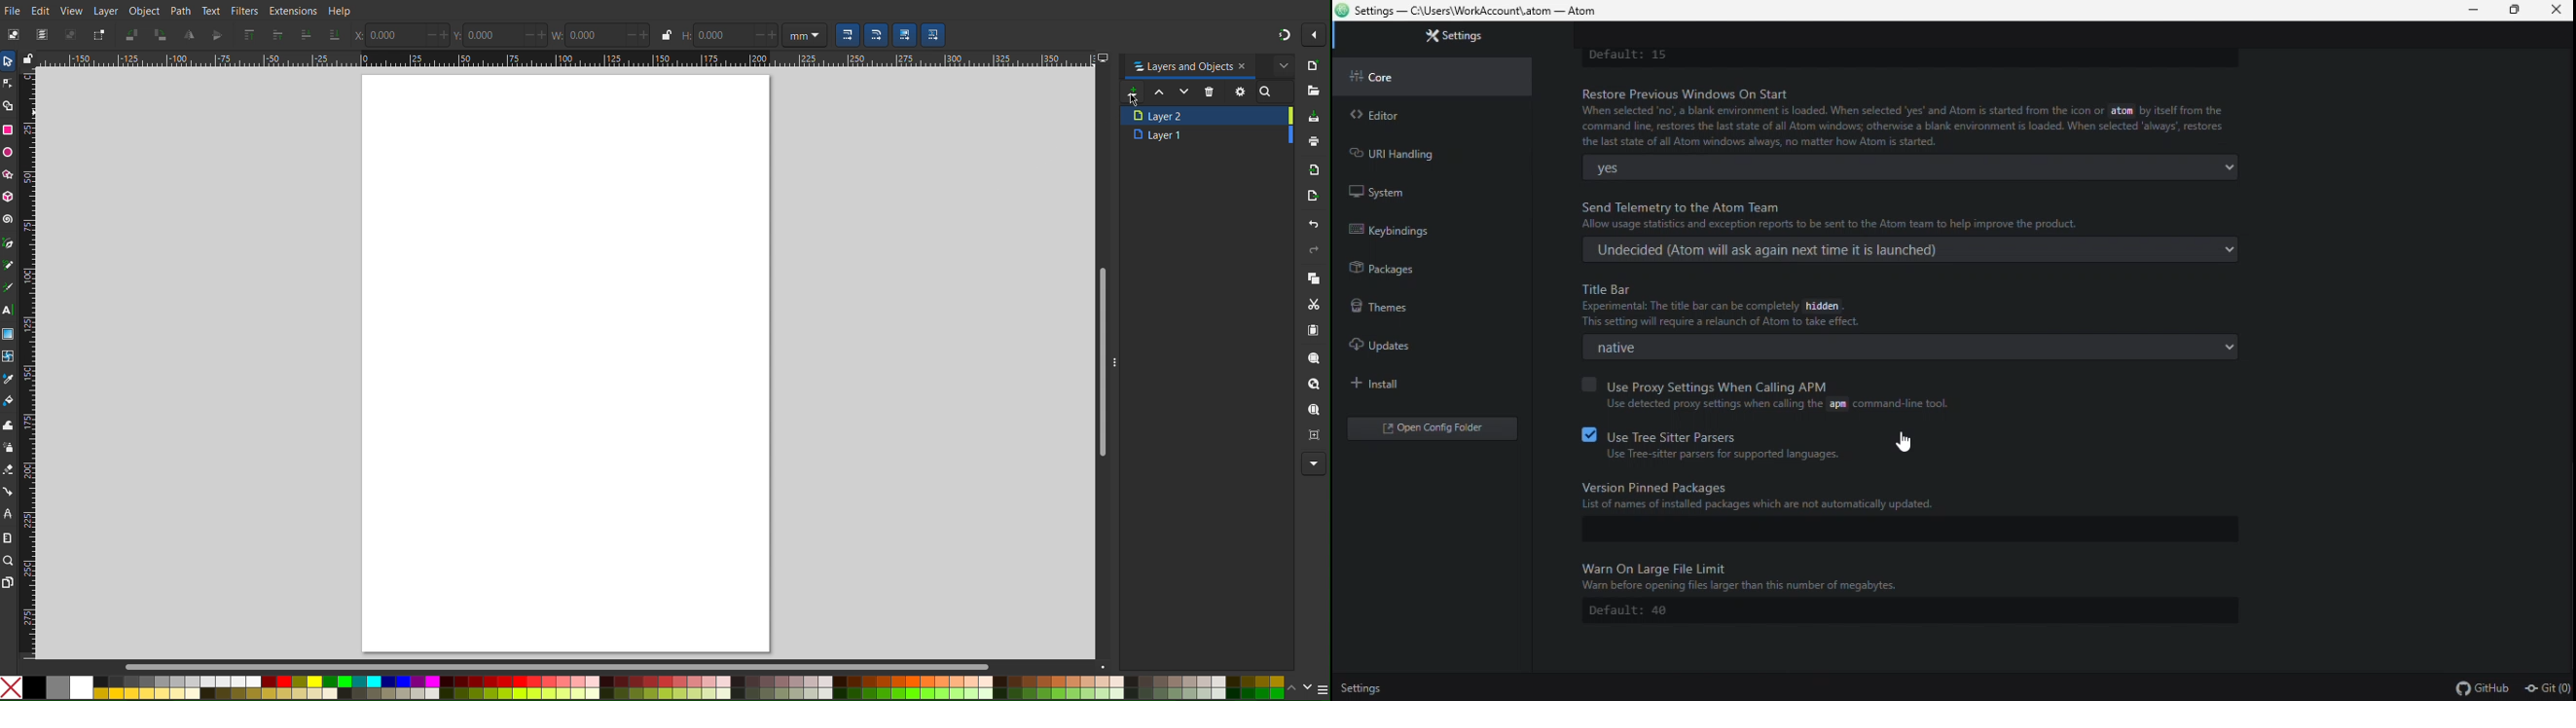 The image size is (2576, 728). Describe the element at coordinates (503, 35) in the screenshot. I see `Y Coords` at that location.